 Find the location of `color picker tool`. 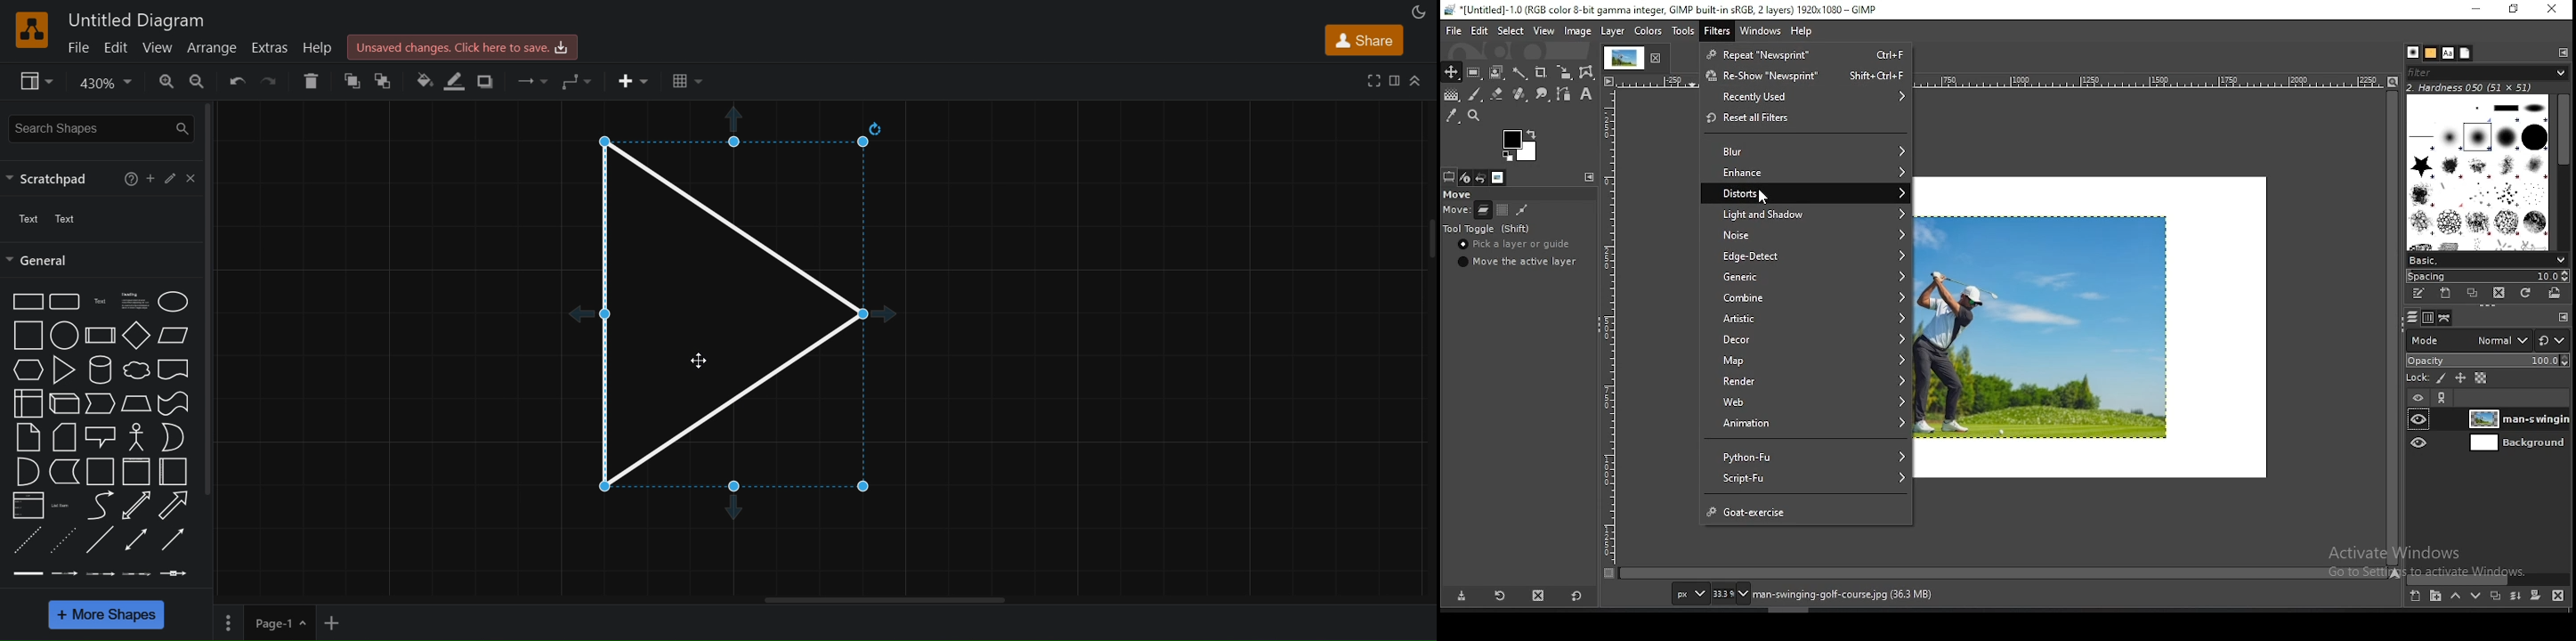

color picker tool is located at coordinates (1452, 115).